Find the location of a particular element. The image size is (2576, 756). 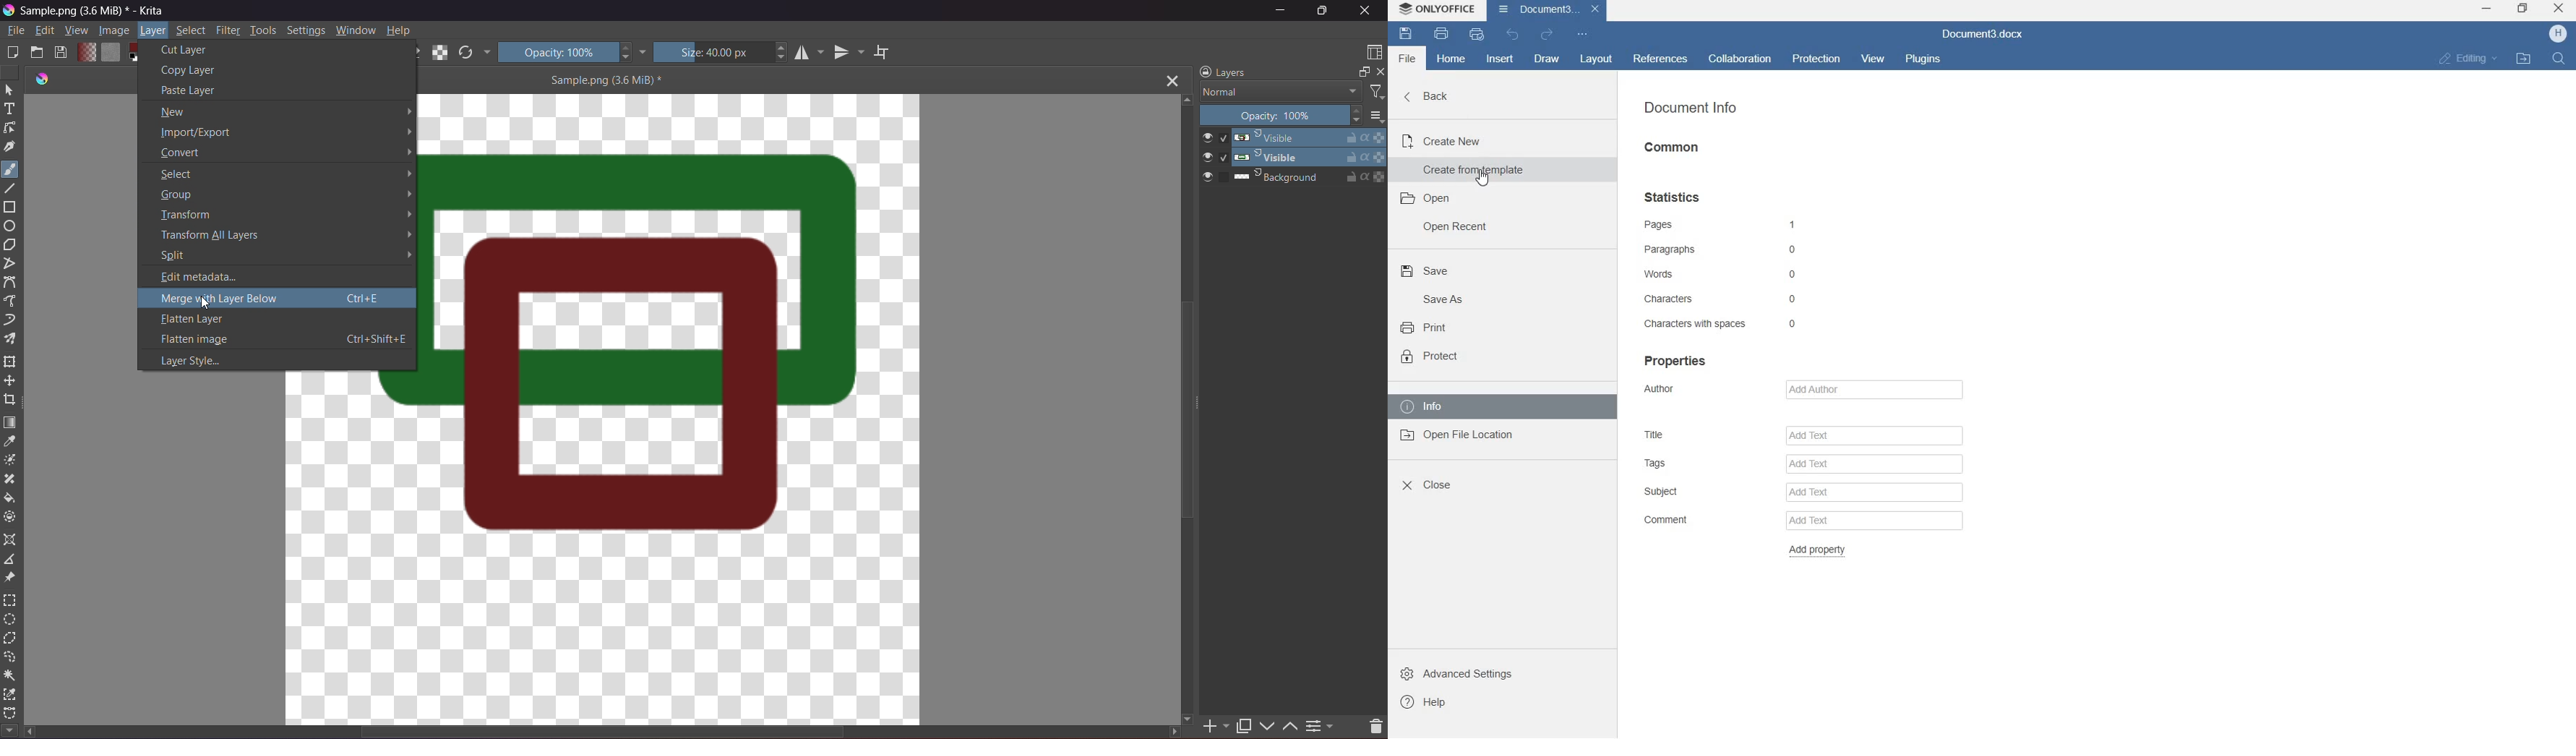

Multibrush is located at coordinates (12, 339).